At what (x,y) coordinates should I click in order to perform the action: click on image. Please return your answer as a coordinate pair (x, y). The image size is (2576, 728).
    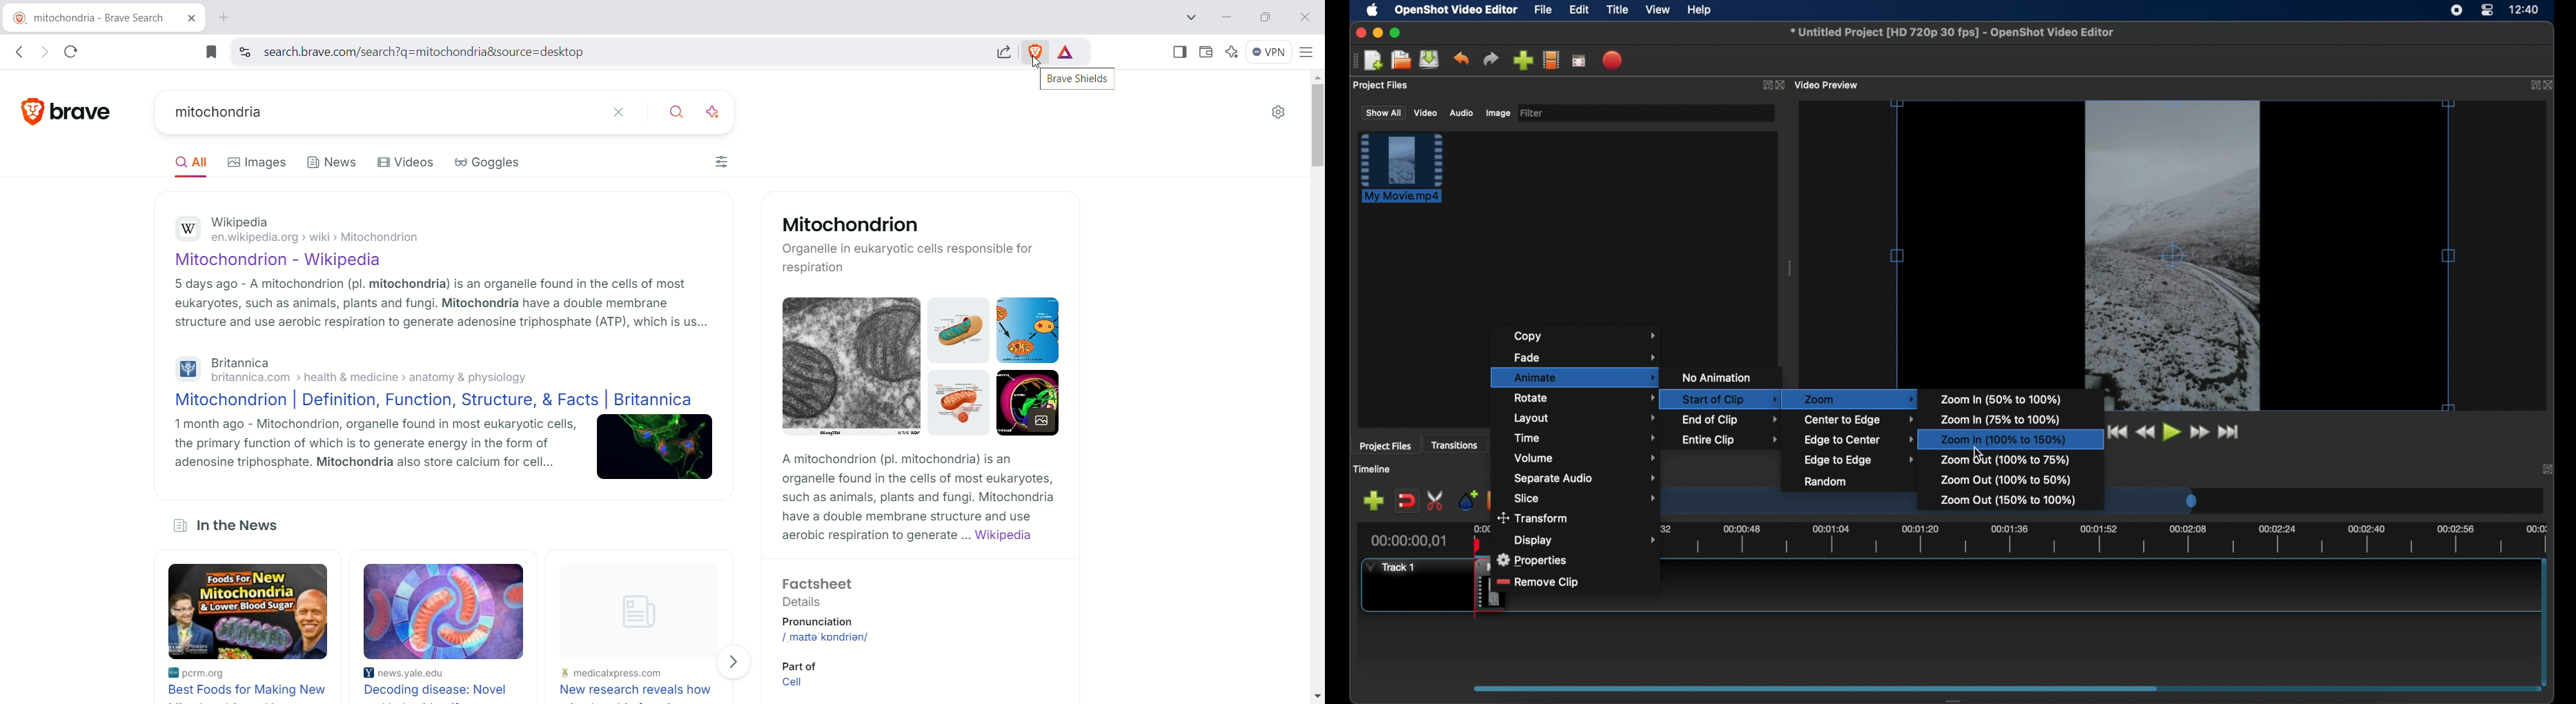
    Looking at the image, I should click on (1497, 113).